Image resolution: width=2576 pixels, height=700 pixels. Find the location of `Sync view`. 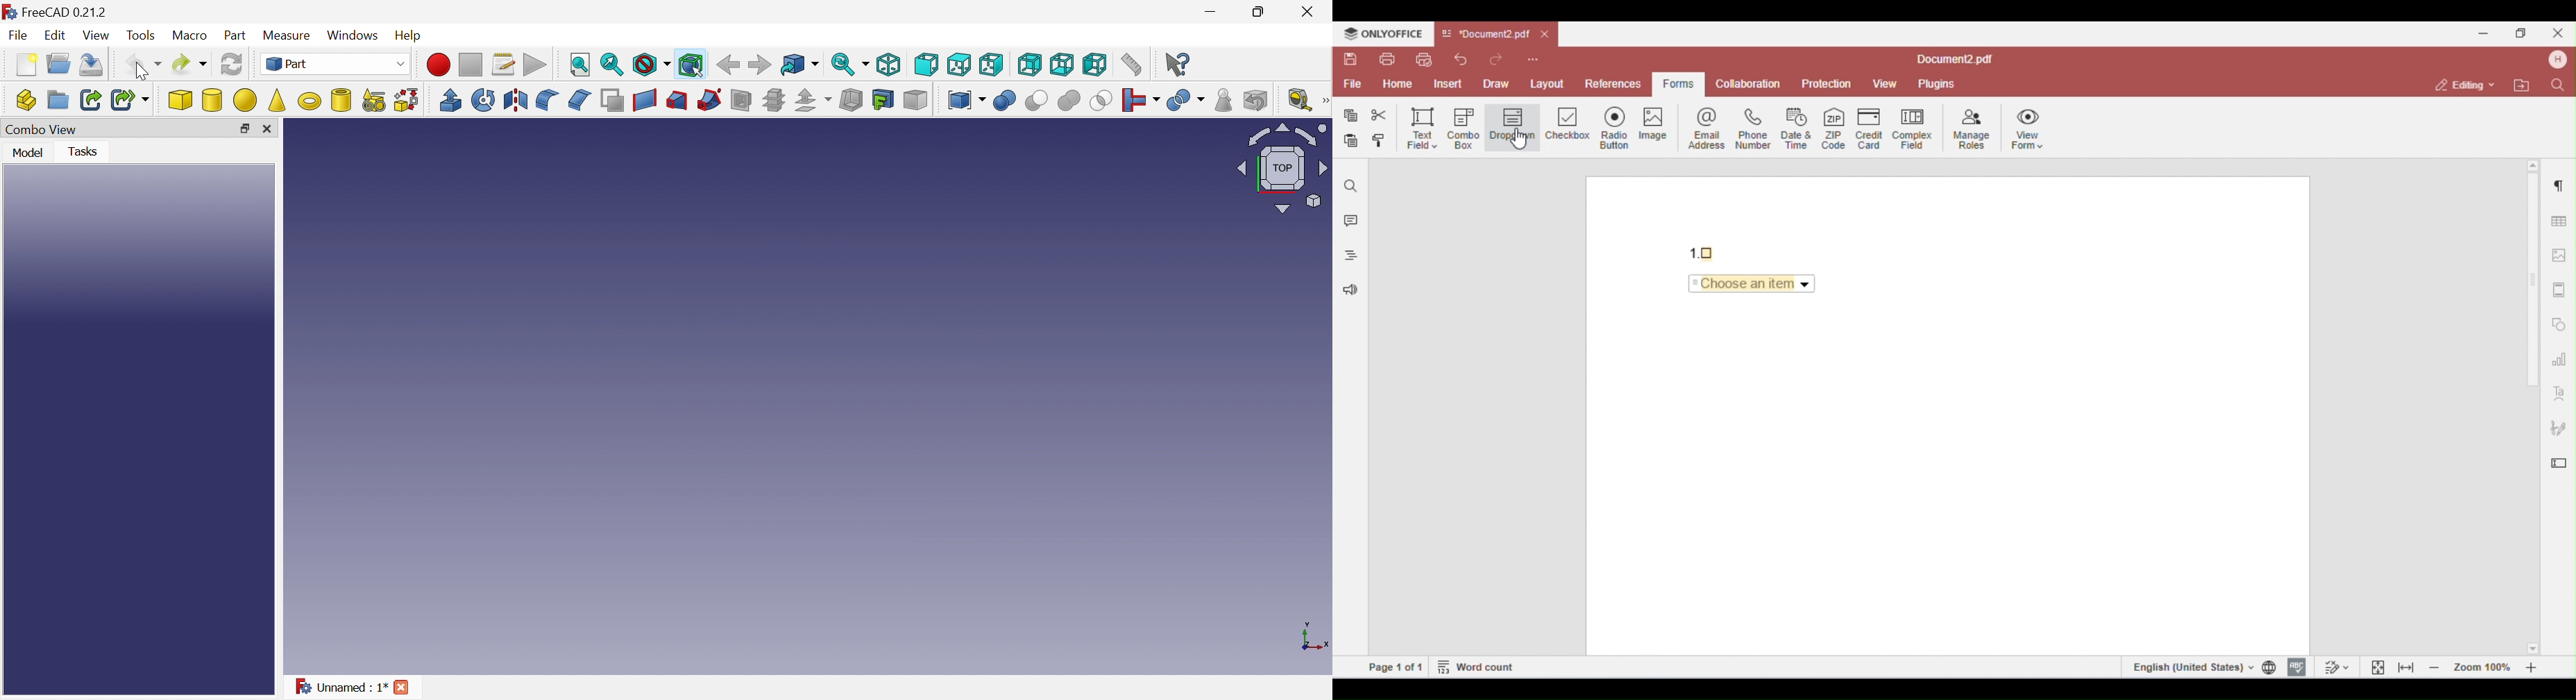

Sync view is located at coordinates (850, 65).